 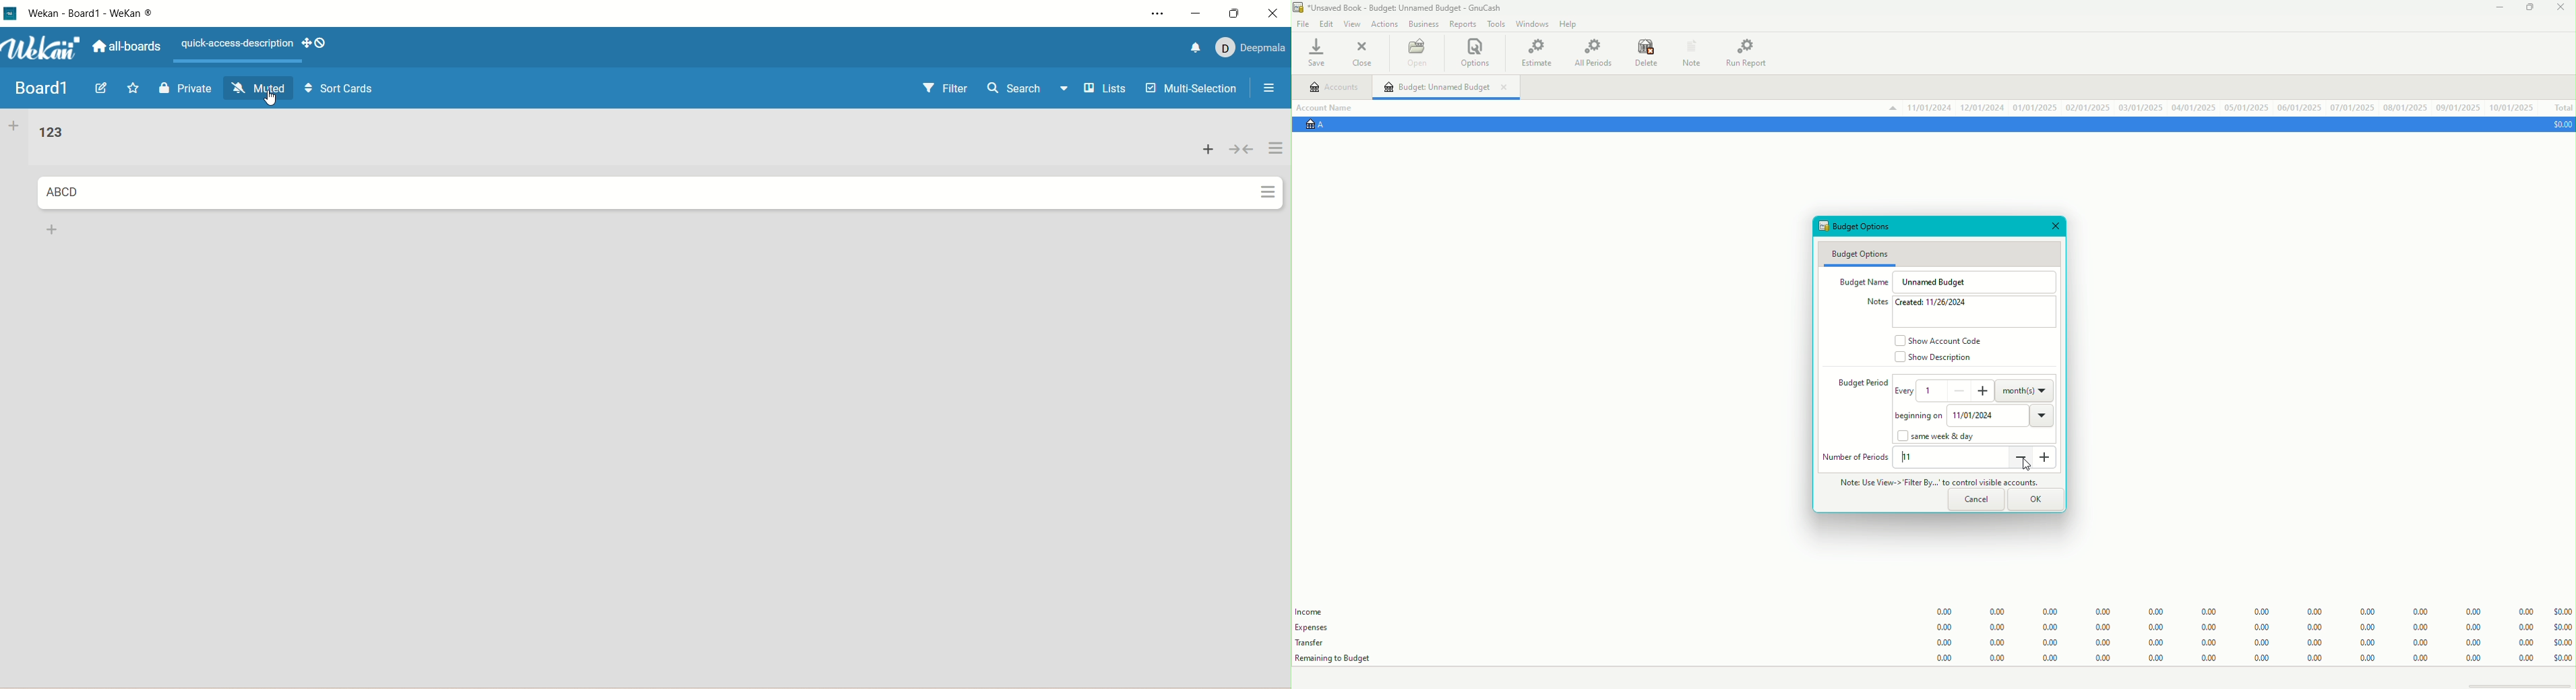 I want to click on Remaining to Budget, so click(x=1336, y=658).